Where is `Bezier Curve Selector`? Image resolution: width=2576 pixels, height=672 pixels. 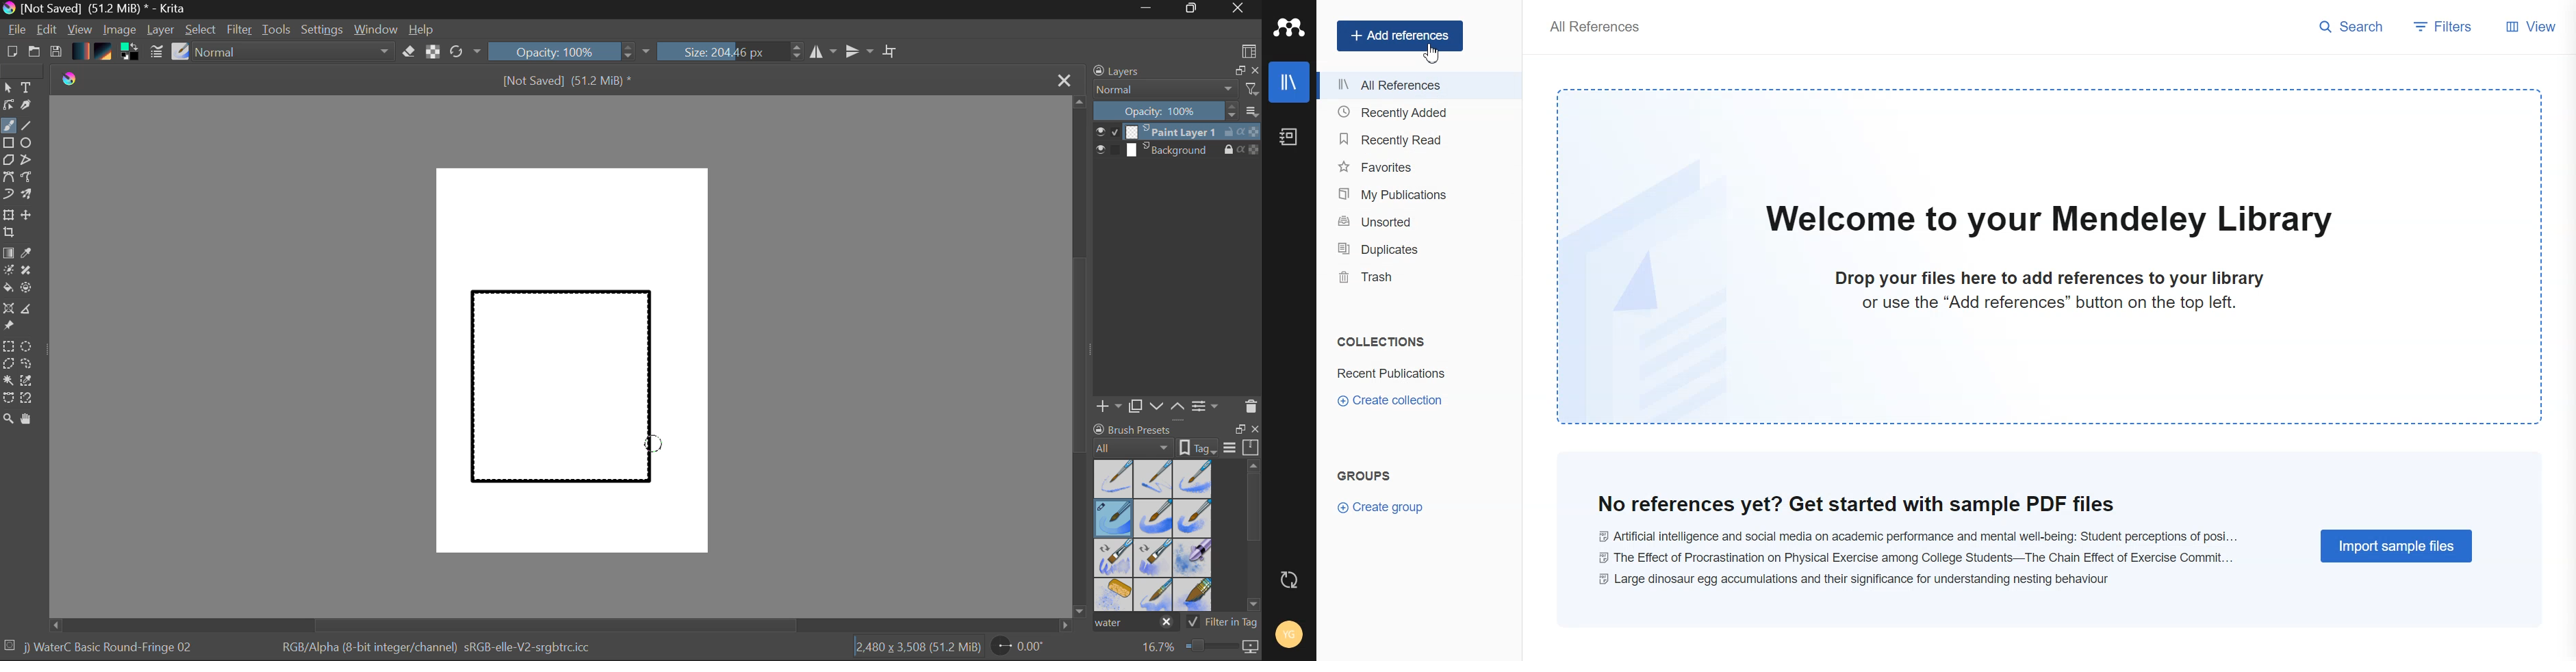 Bezier Curve Selector is located at coordinates (8, 399).